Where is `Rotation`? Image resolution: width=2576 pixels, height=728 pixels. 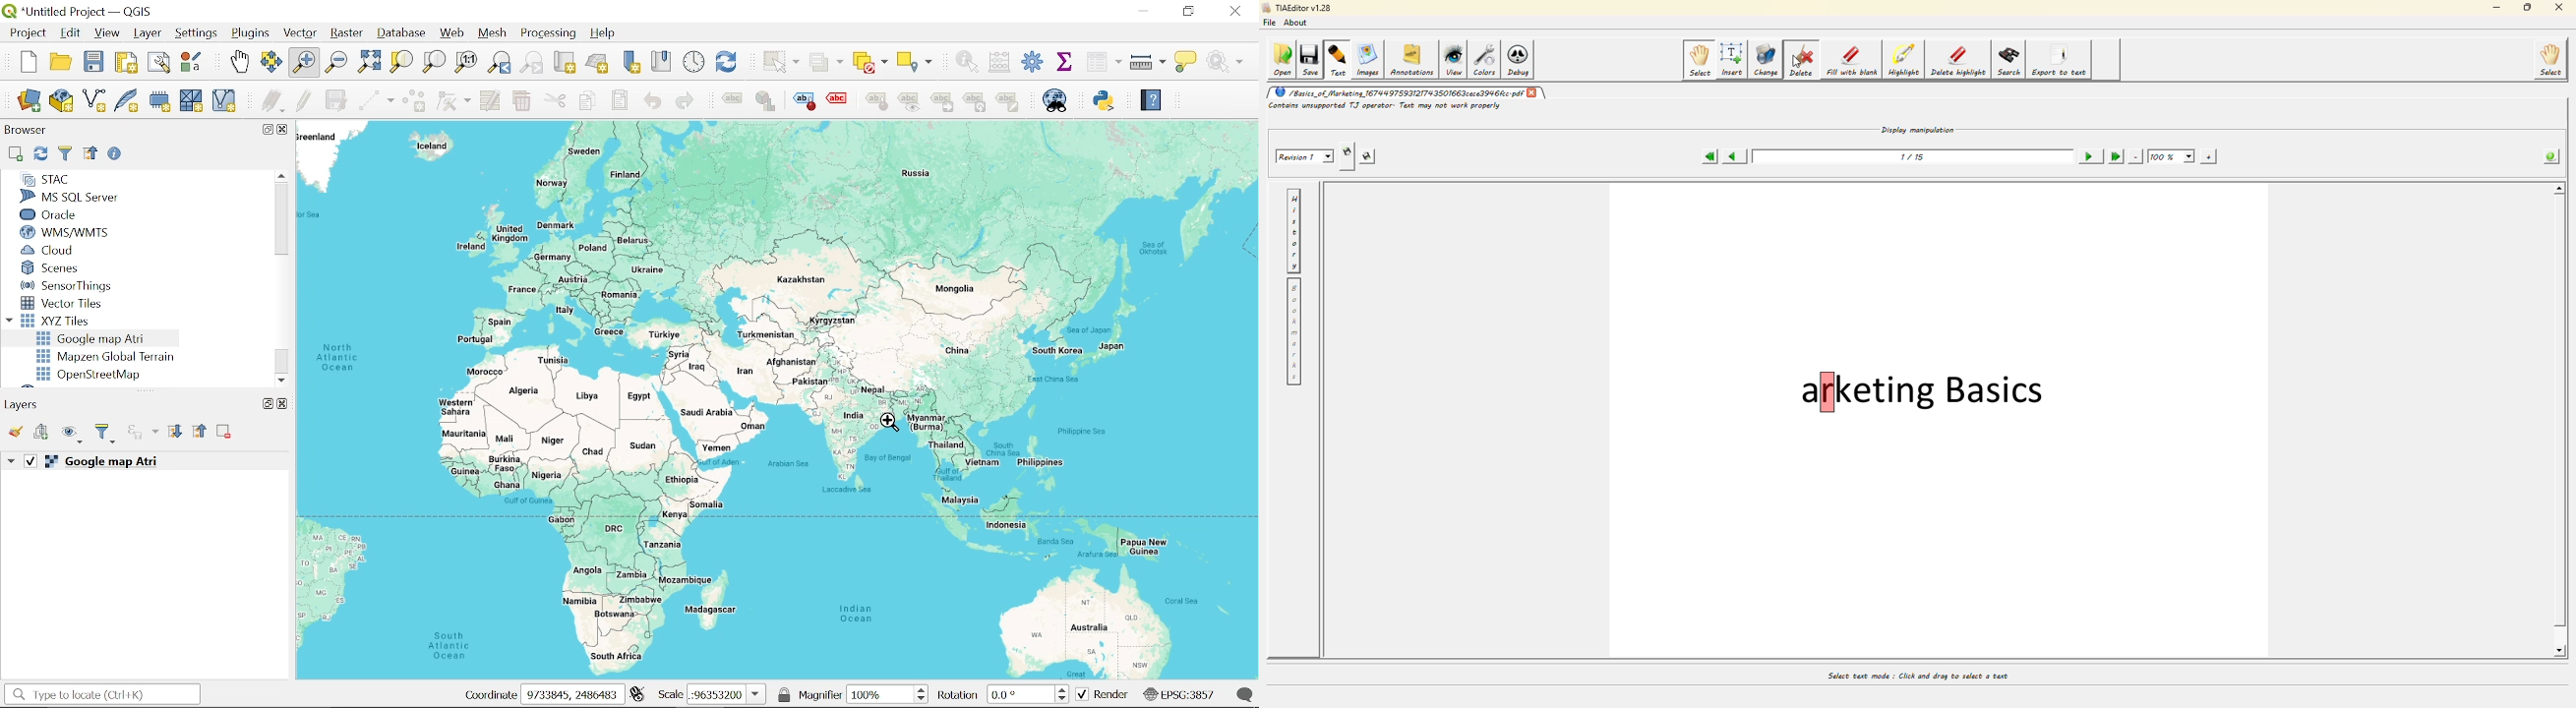
Rotation is located at coordinates (1022, 694).